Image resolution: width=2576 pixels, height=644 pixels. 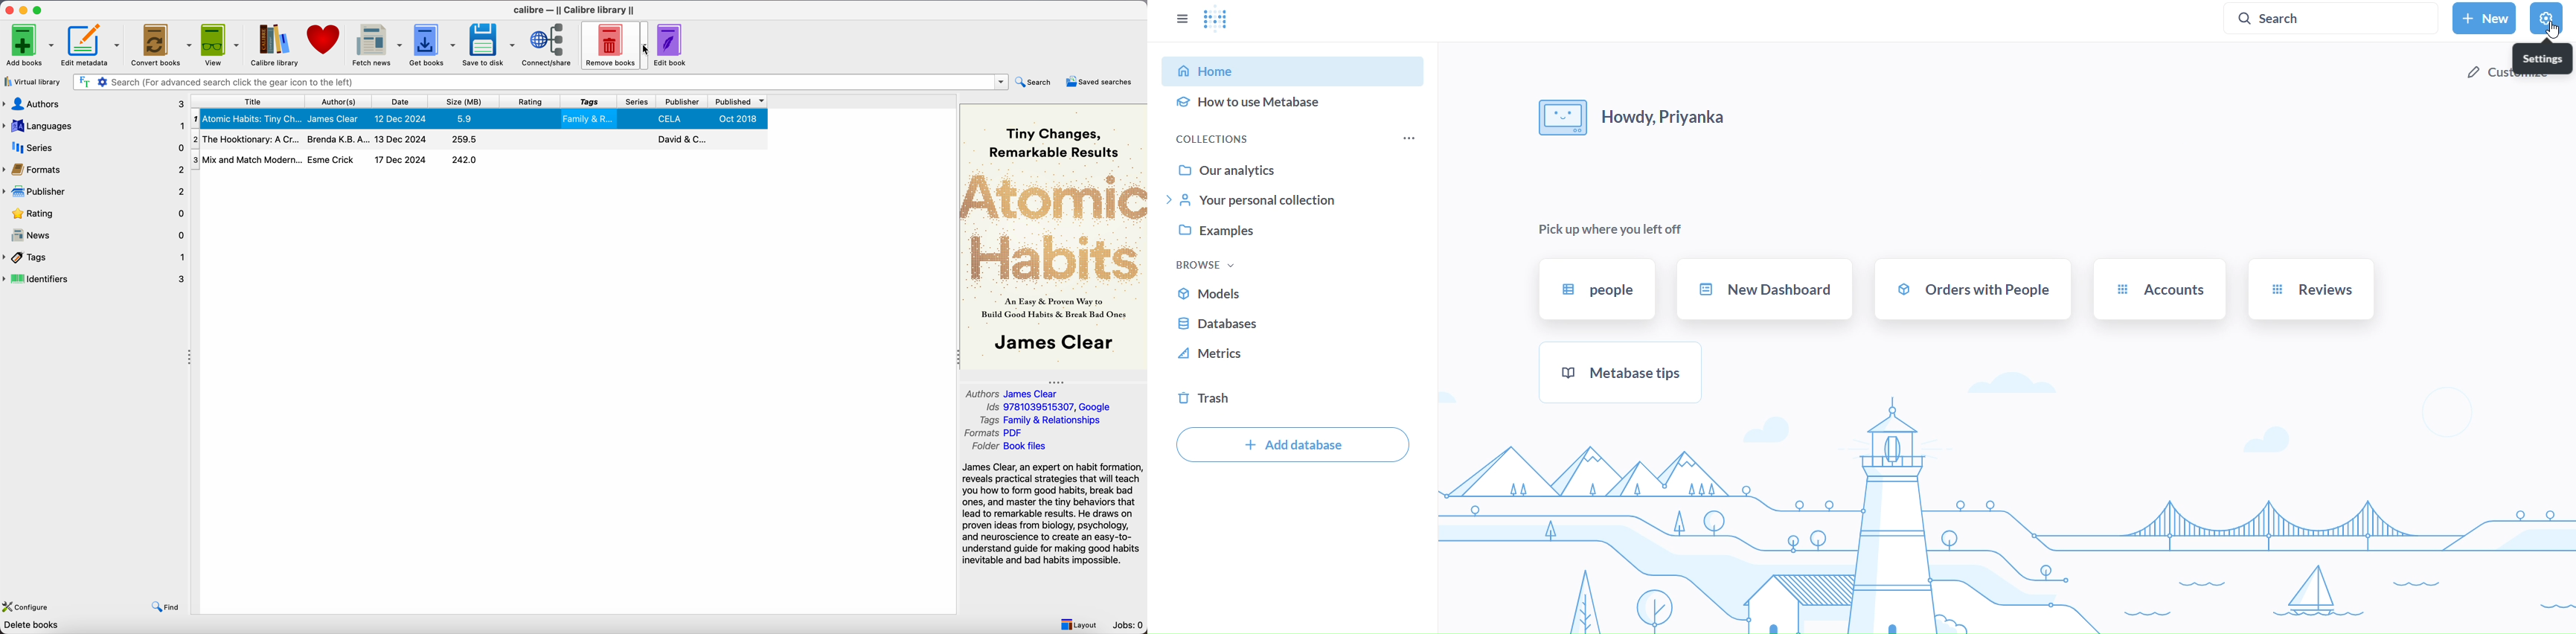 I want to click on browse, so click(x=1207, y=263).